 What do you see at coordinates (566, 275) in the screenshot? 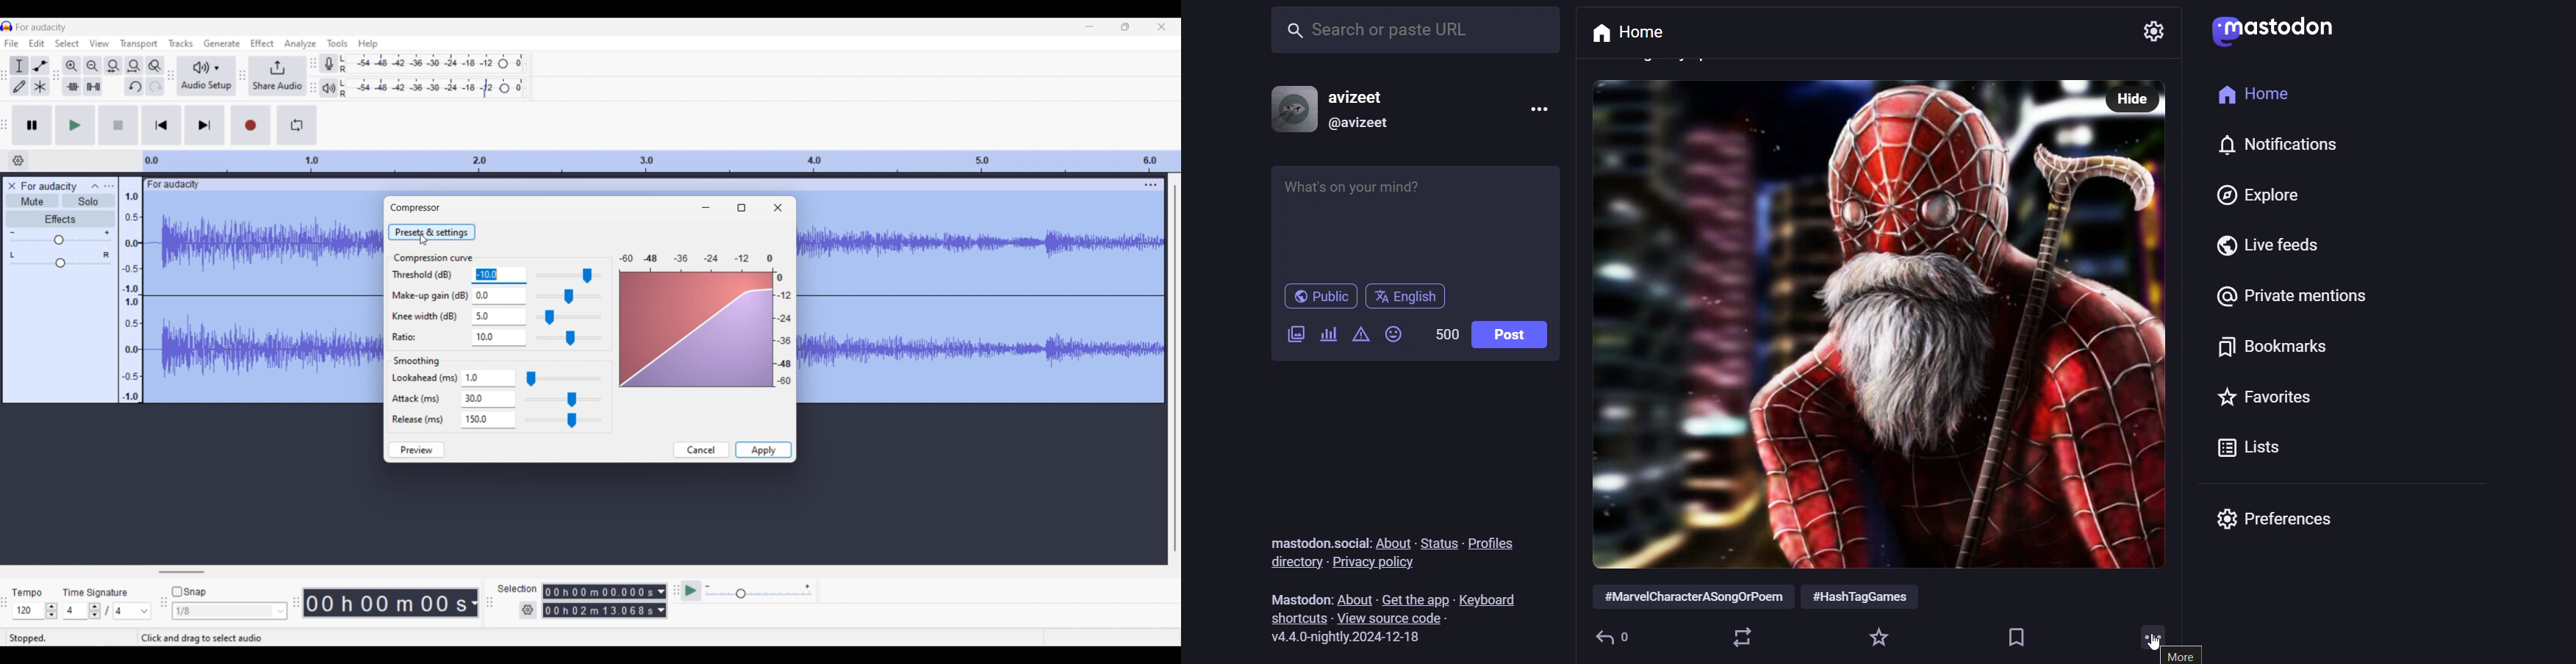
I see `Threshold slider` at bounding box center [566, 275].